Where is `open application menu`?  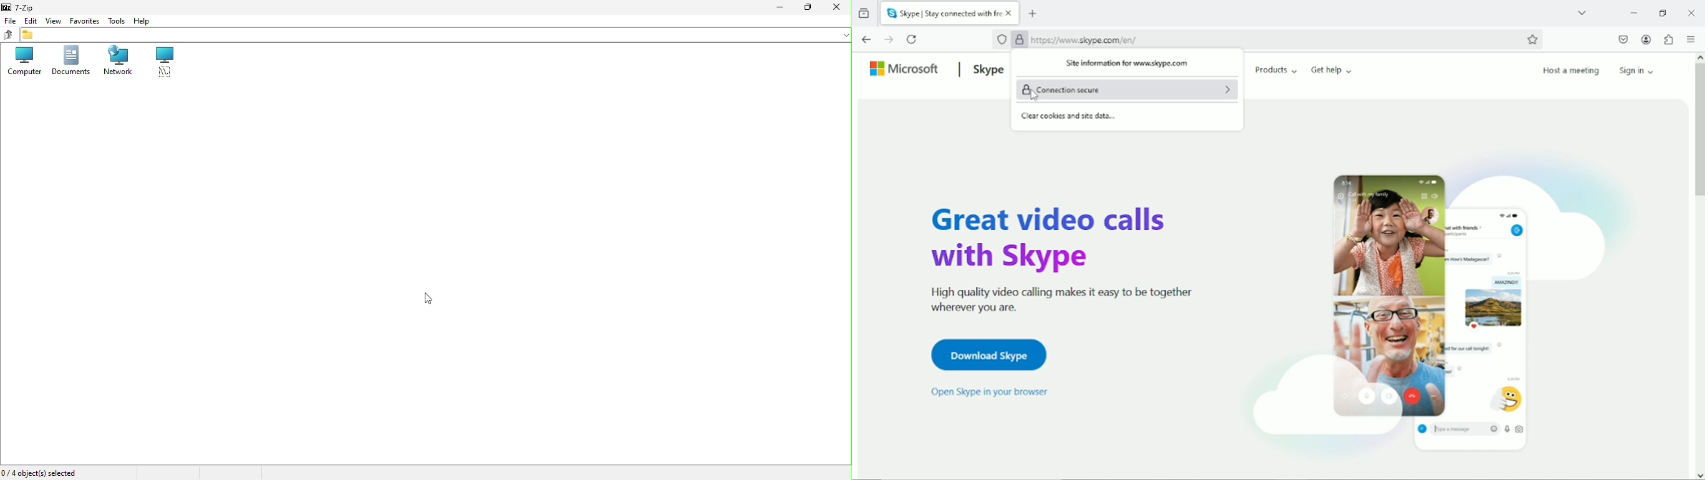 open application menu is located at coordinates (1691, 40).